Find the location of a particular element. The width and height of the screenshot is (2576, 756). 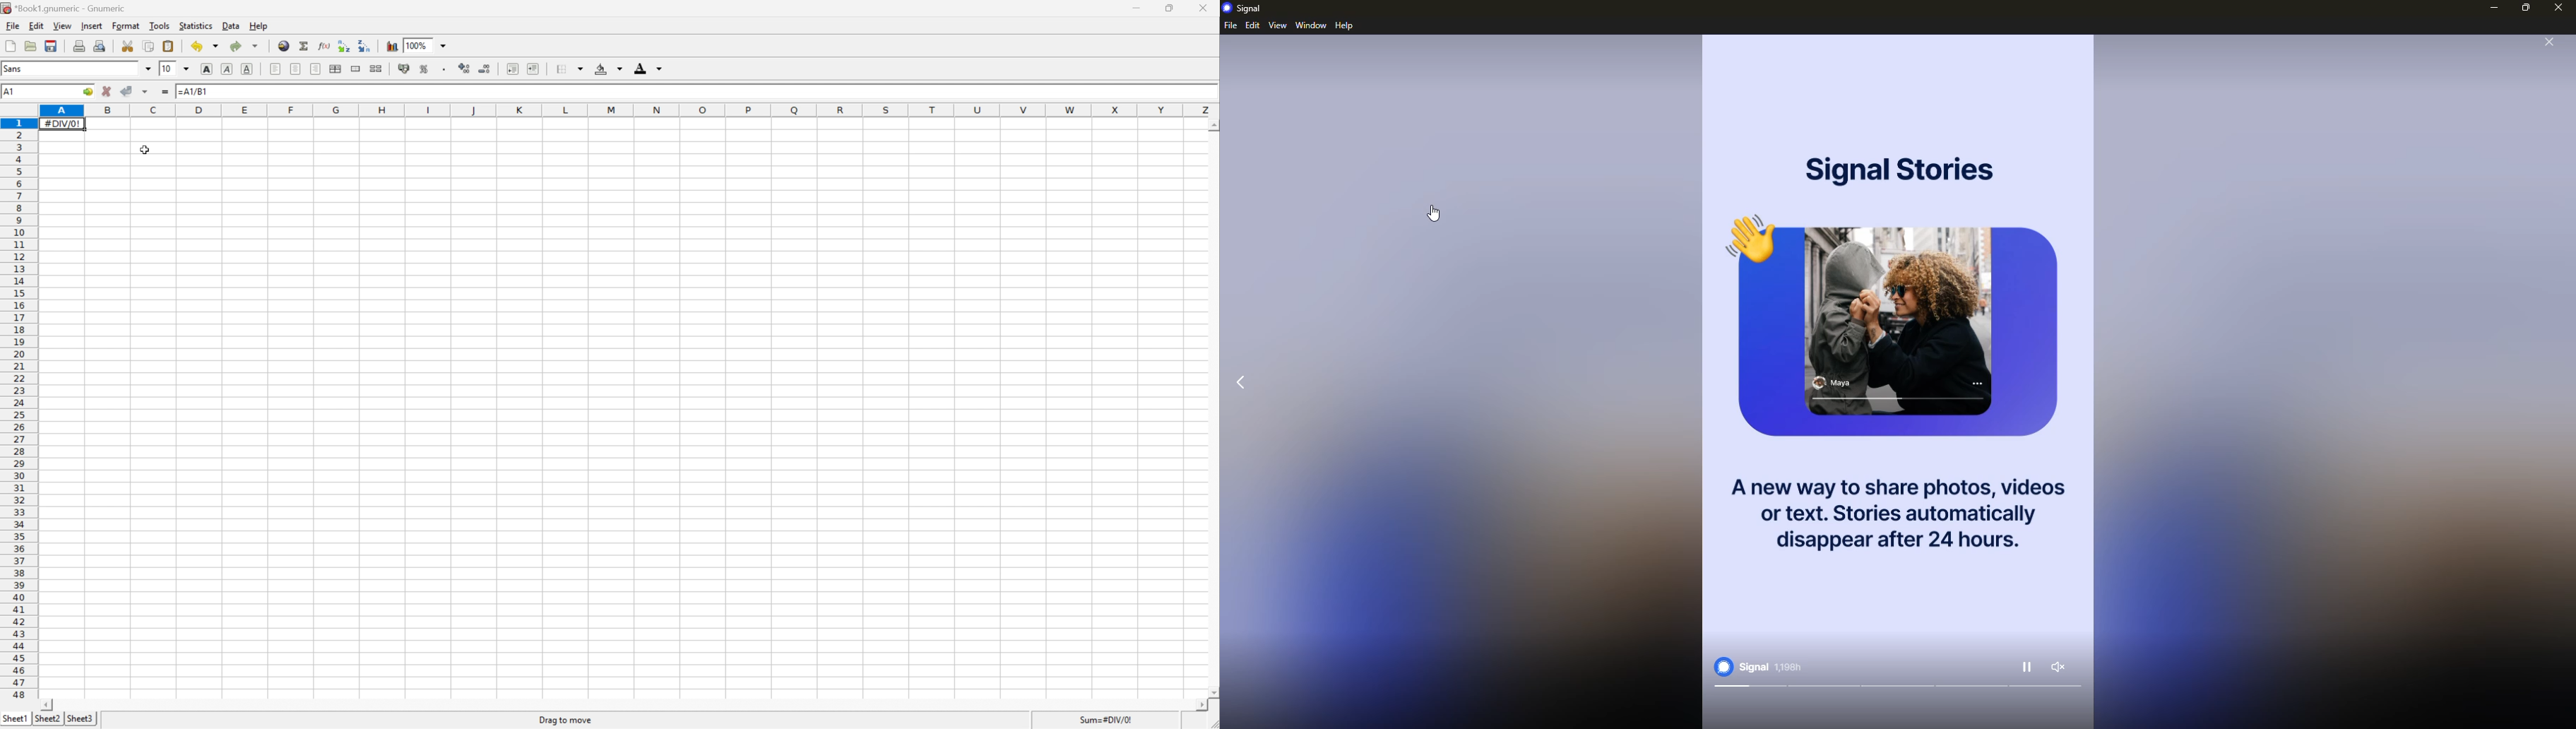

Enter formula is located at coordinates (164, 91).